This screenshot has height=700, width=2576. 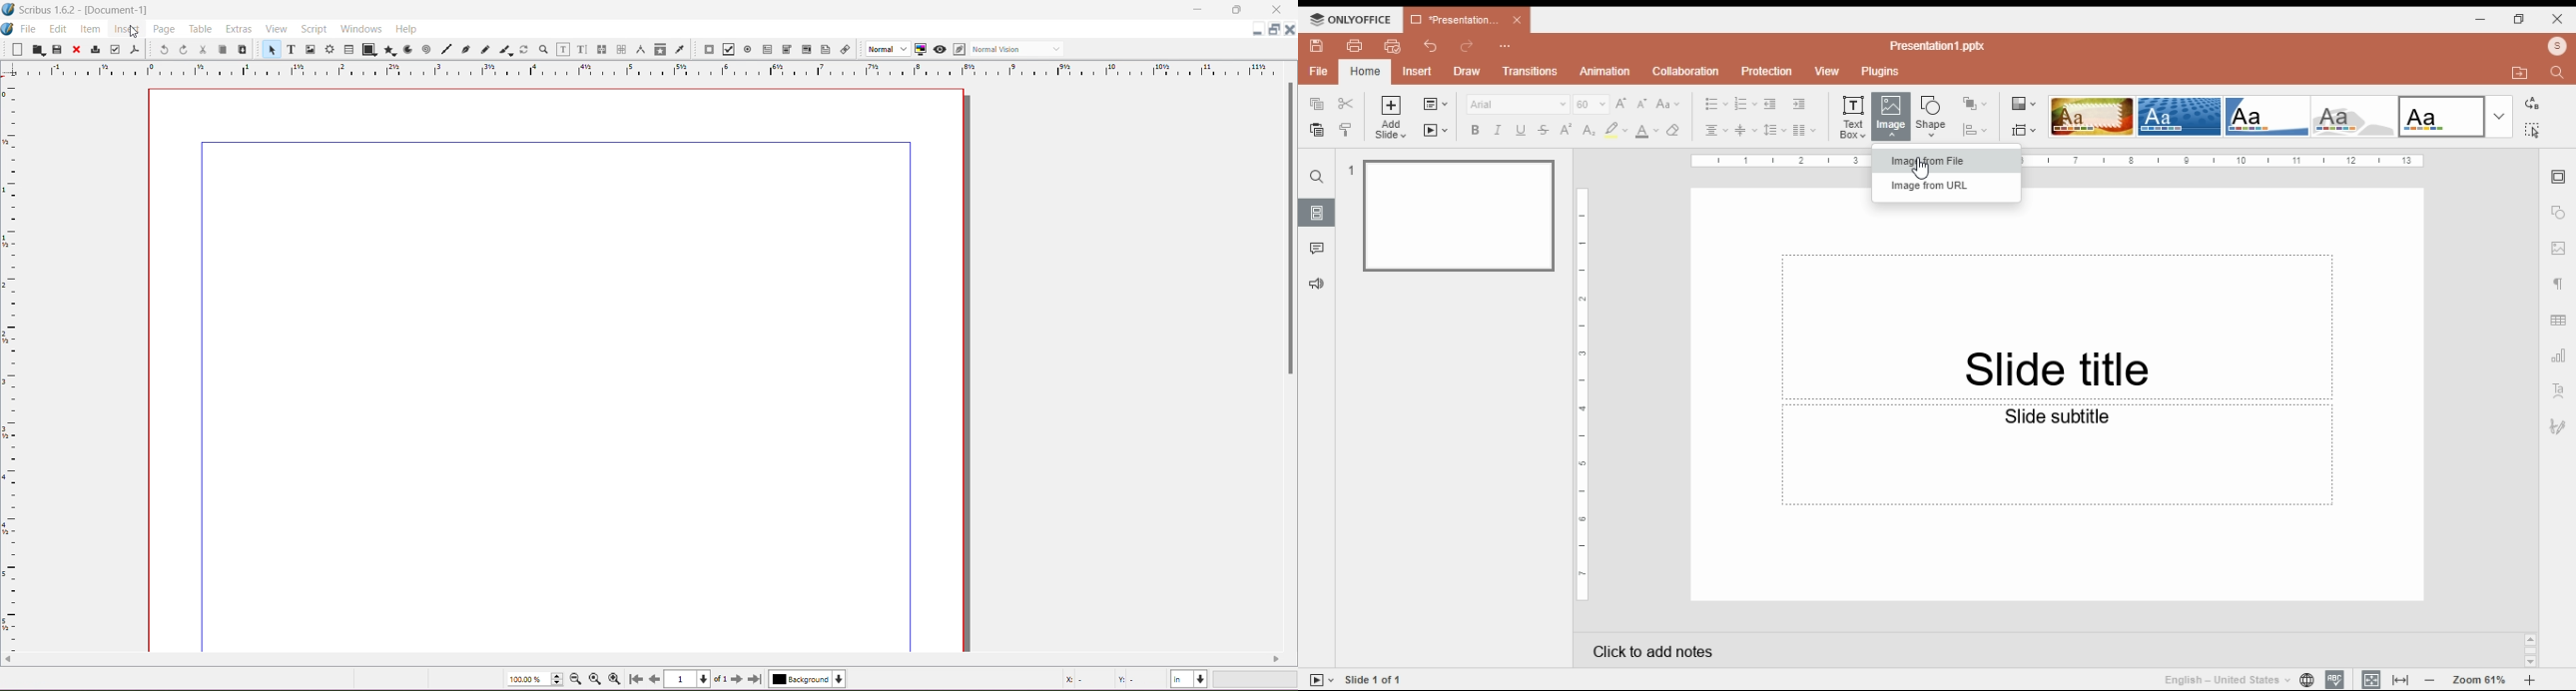 I want to click on icon, so click(x=1352, y=18).